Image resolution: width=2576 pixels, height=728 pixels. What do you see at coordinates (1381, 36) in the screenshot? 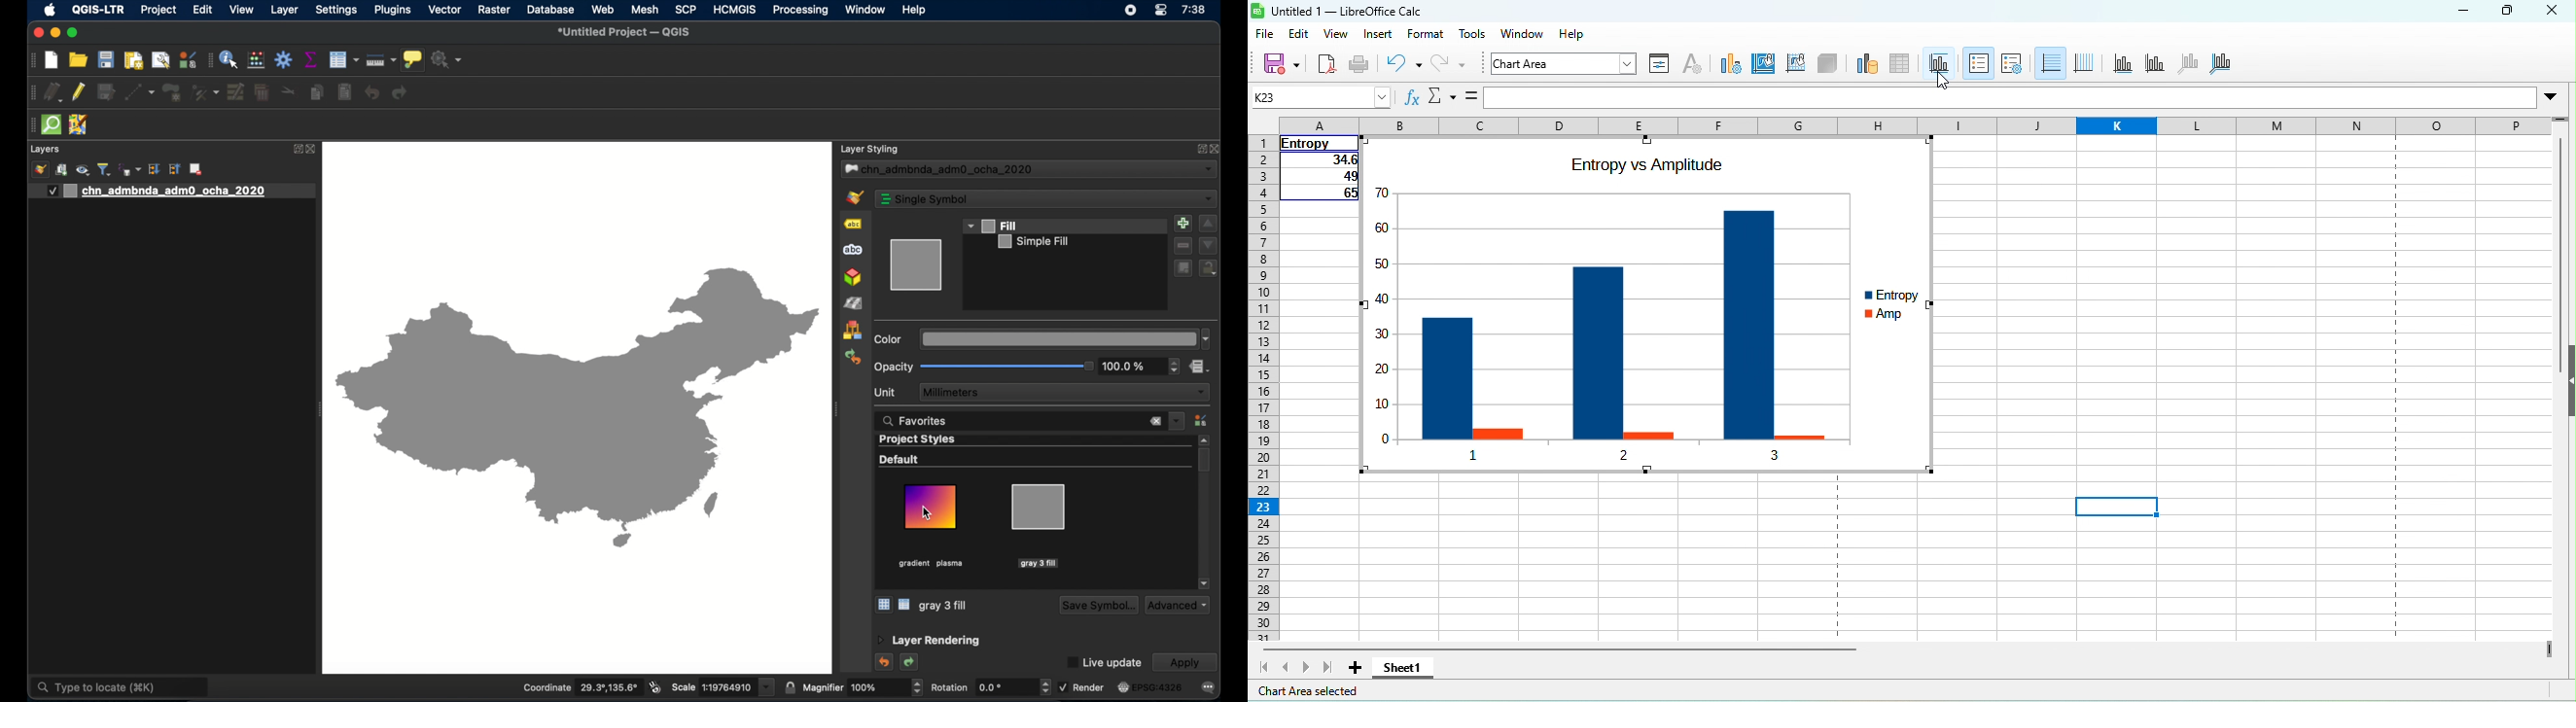
I see `insert` at bounding box center [1381, 36].